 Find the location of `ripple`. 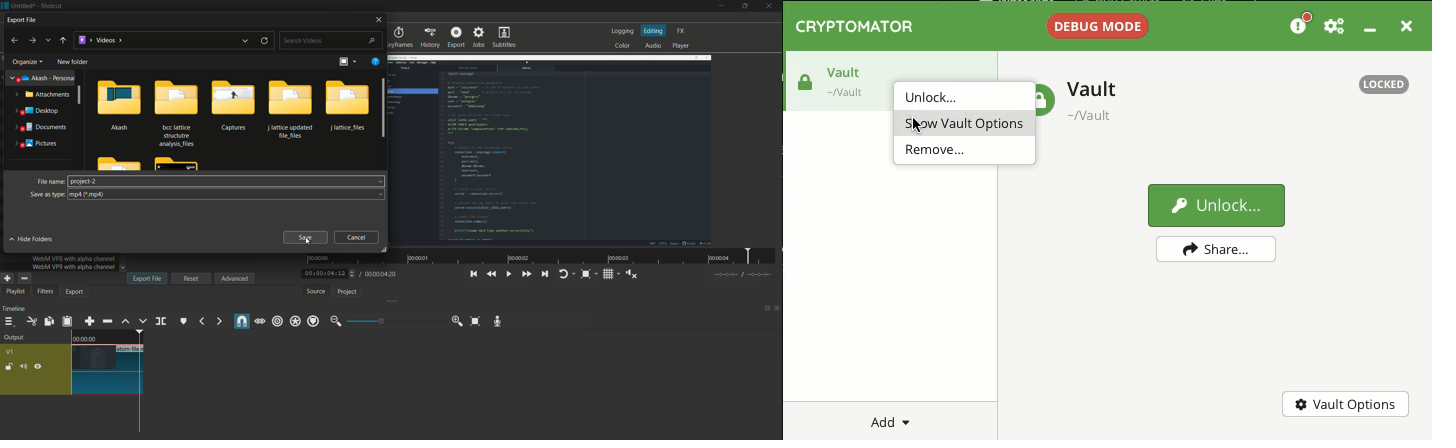

ripple is located at coordinates (277, 321).